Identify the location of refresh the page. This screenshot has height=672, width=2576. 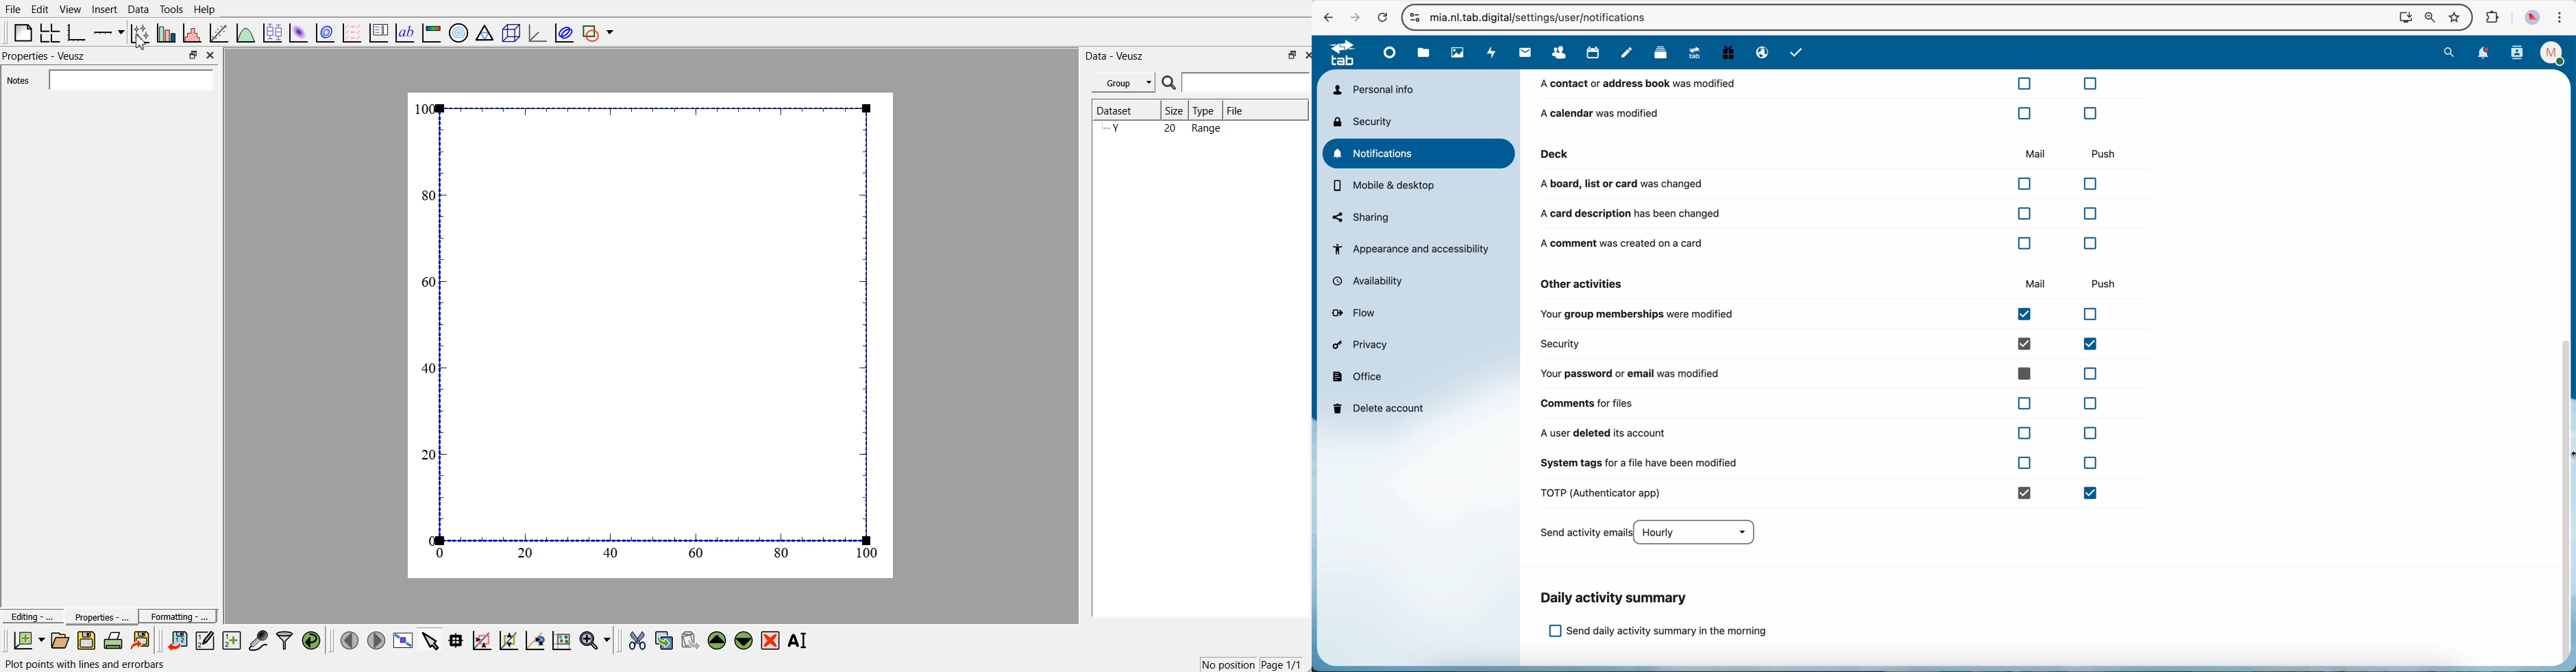
(1382, 17).